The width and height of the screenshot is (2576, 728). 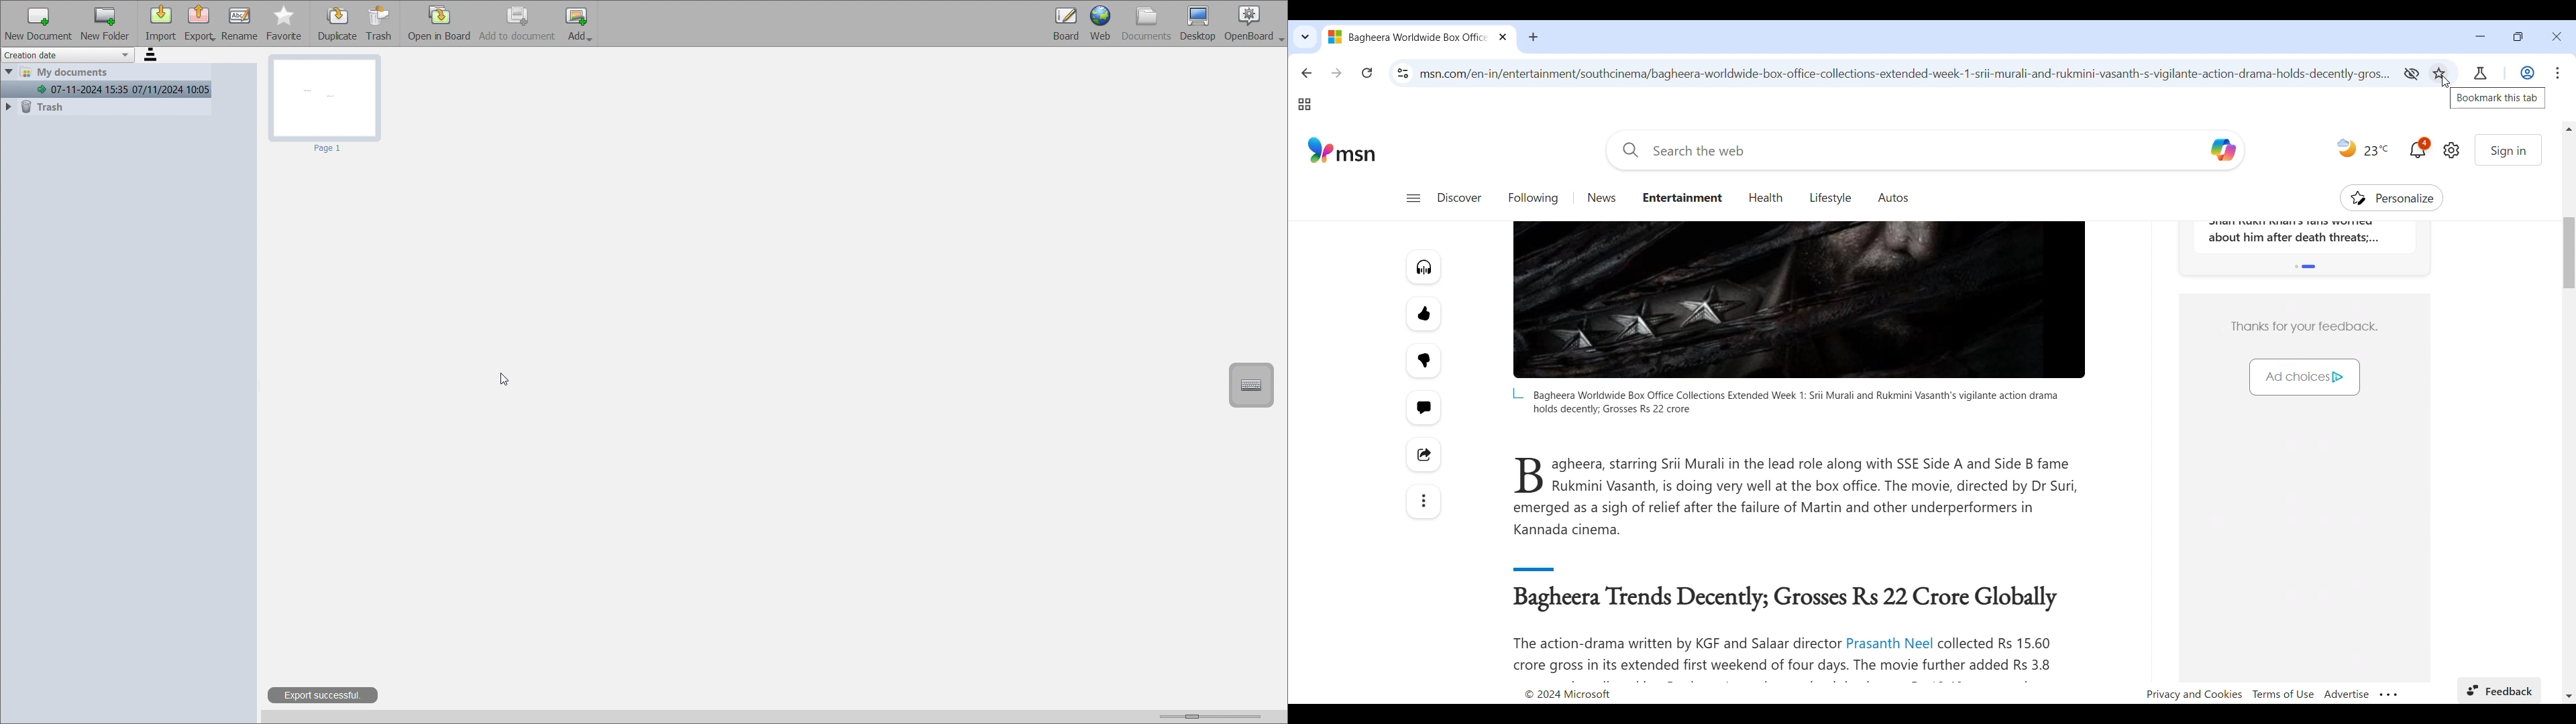 I want to click on Terms of use, so click(x=2284, y=694).